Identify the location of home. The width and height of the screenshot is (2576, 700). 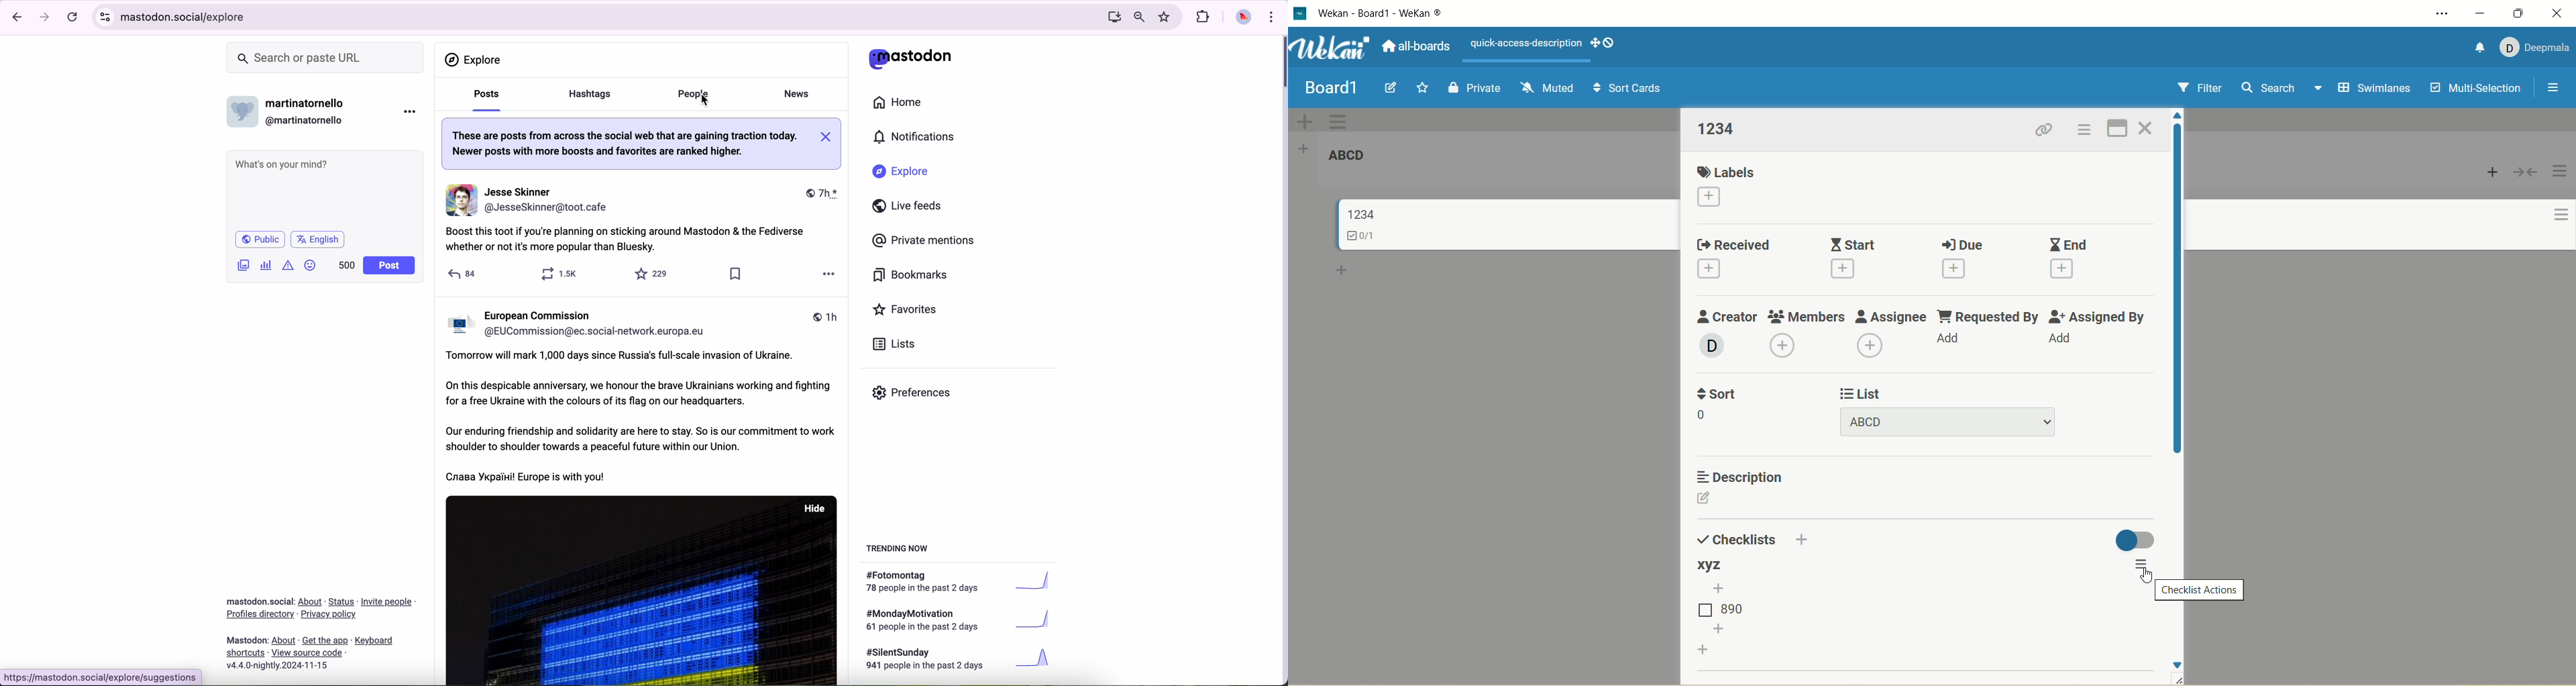
(903, 104).